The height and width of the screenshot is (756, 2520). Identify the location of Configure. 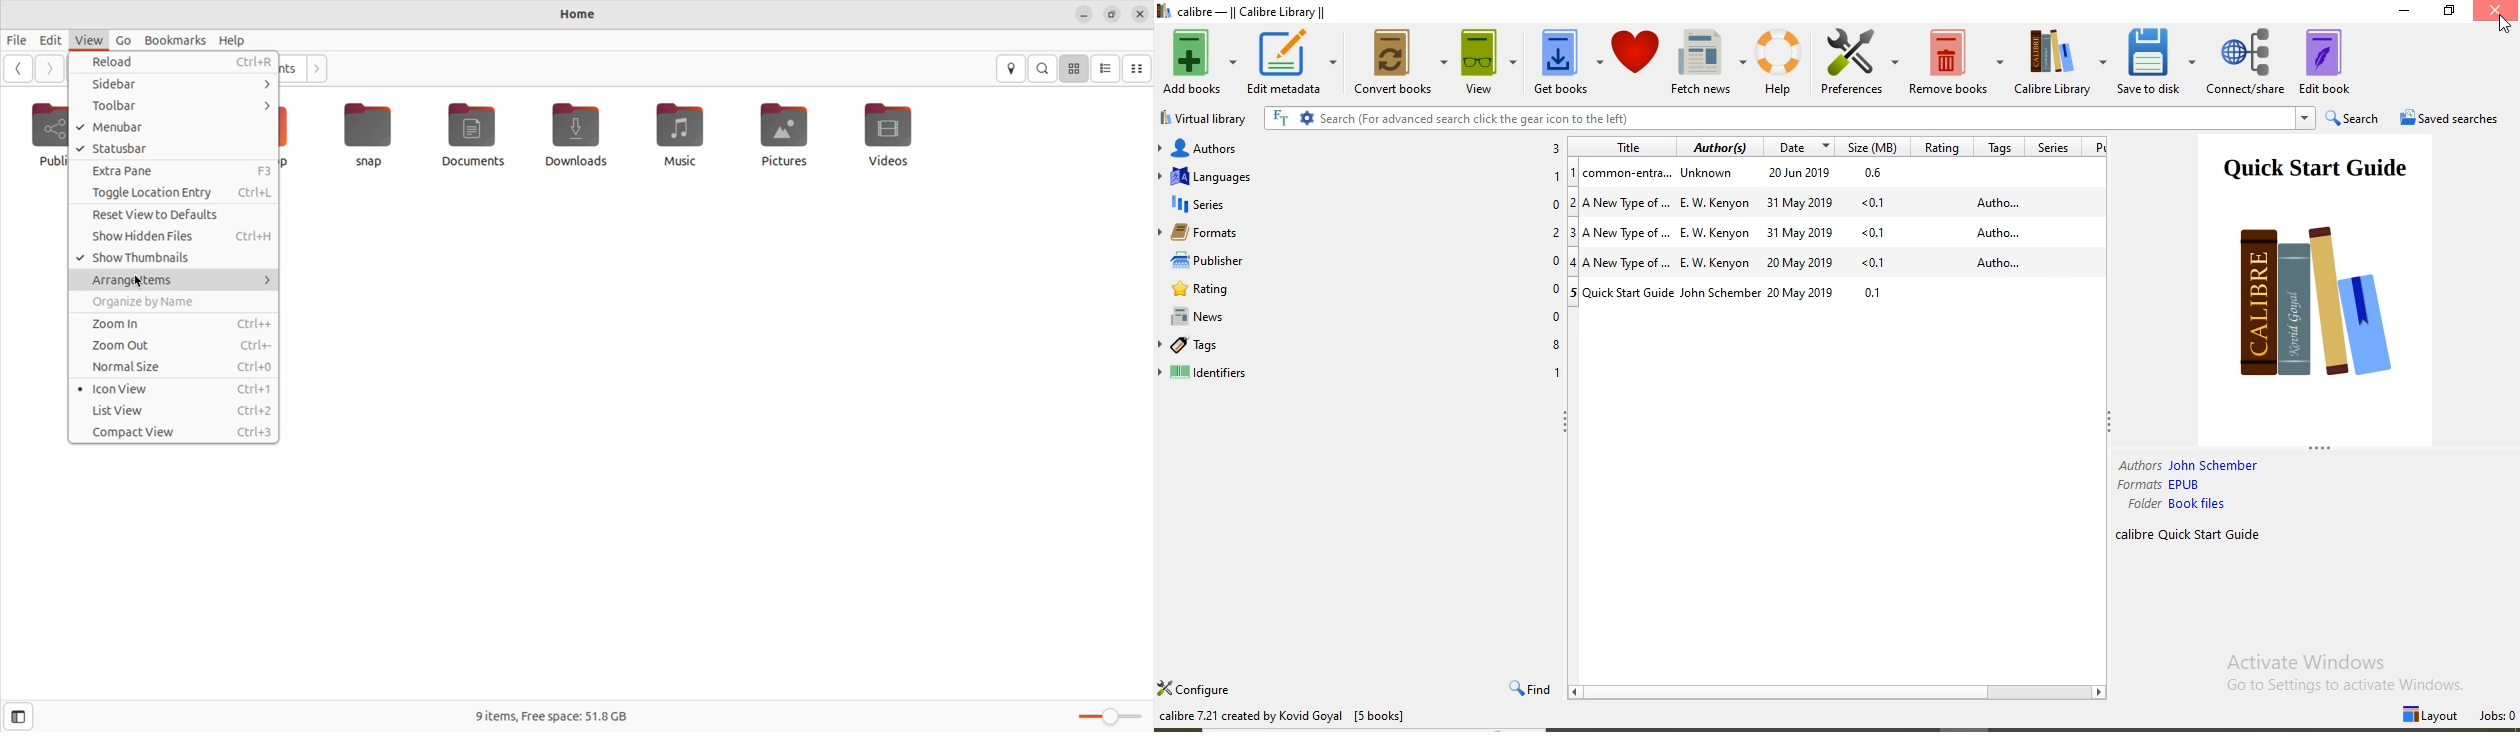
(1194, 688).